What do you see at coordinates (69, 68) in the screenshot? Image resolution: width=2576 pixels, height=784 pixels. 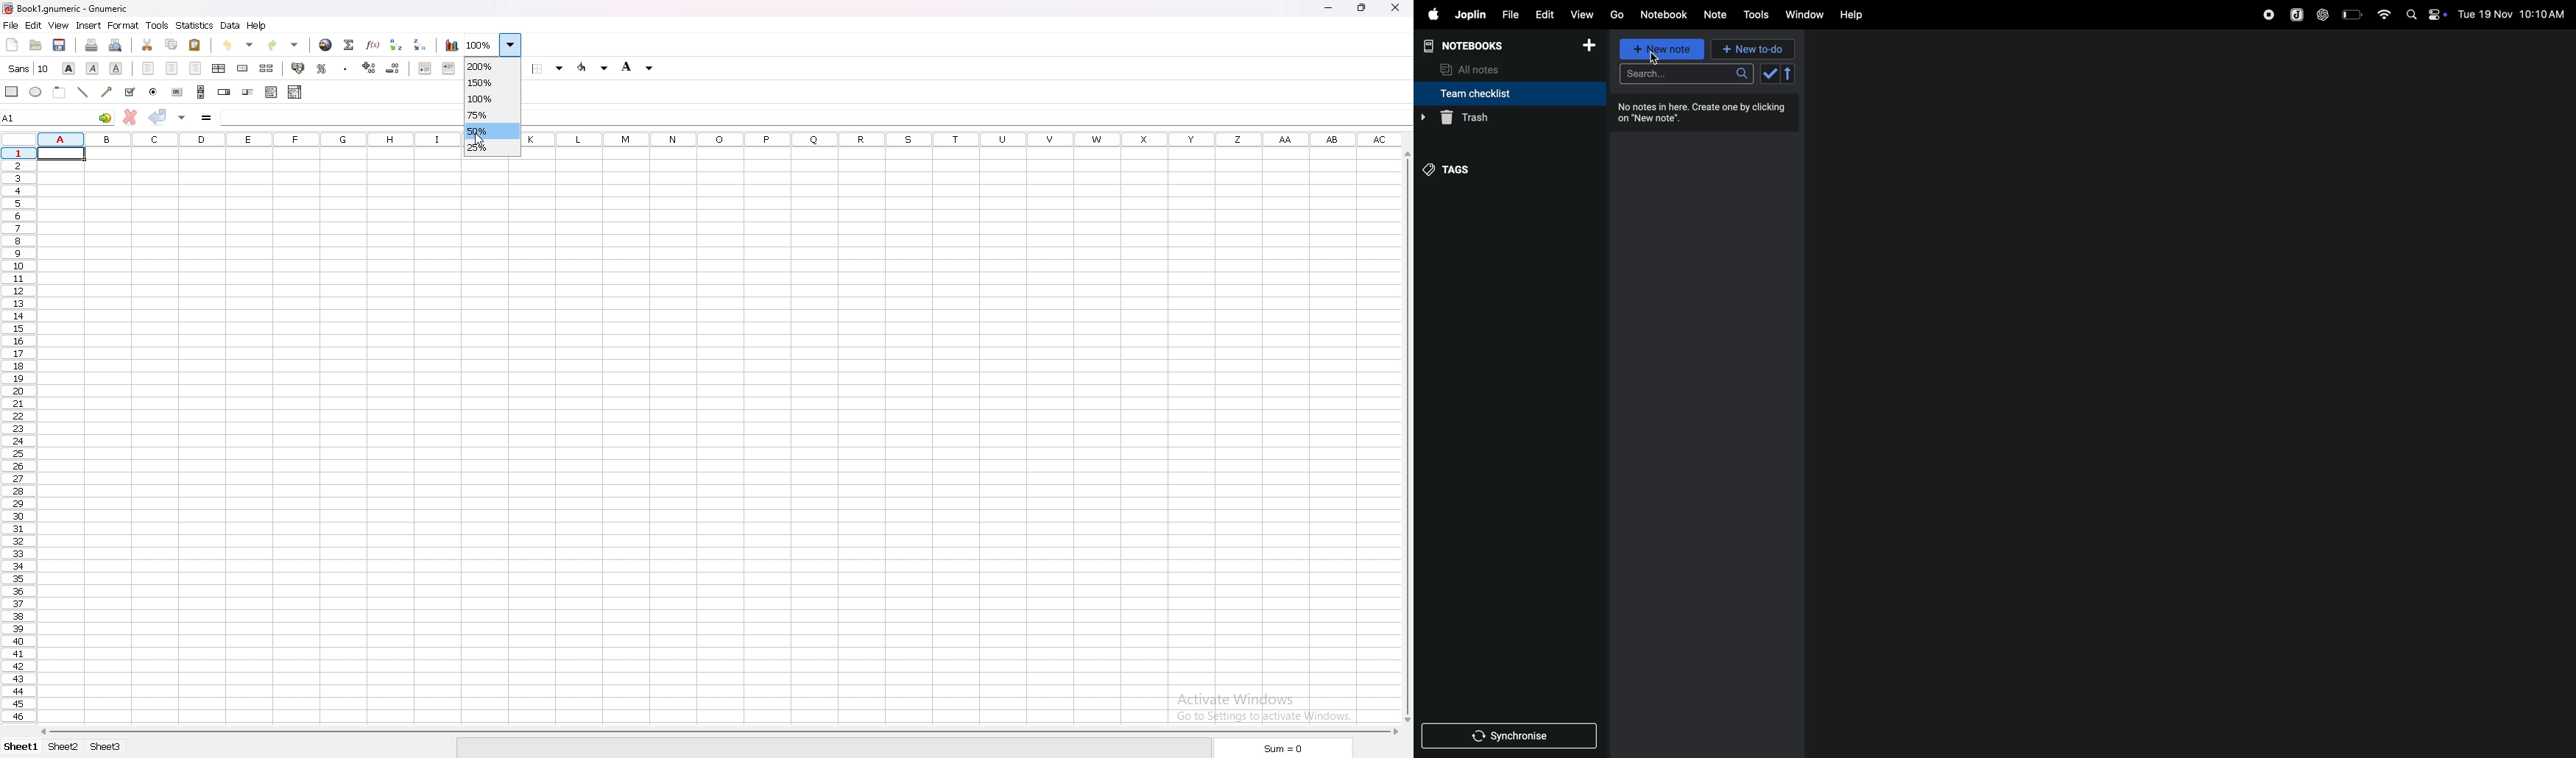 I see `bold` at bounding box center [69, 68].